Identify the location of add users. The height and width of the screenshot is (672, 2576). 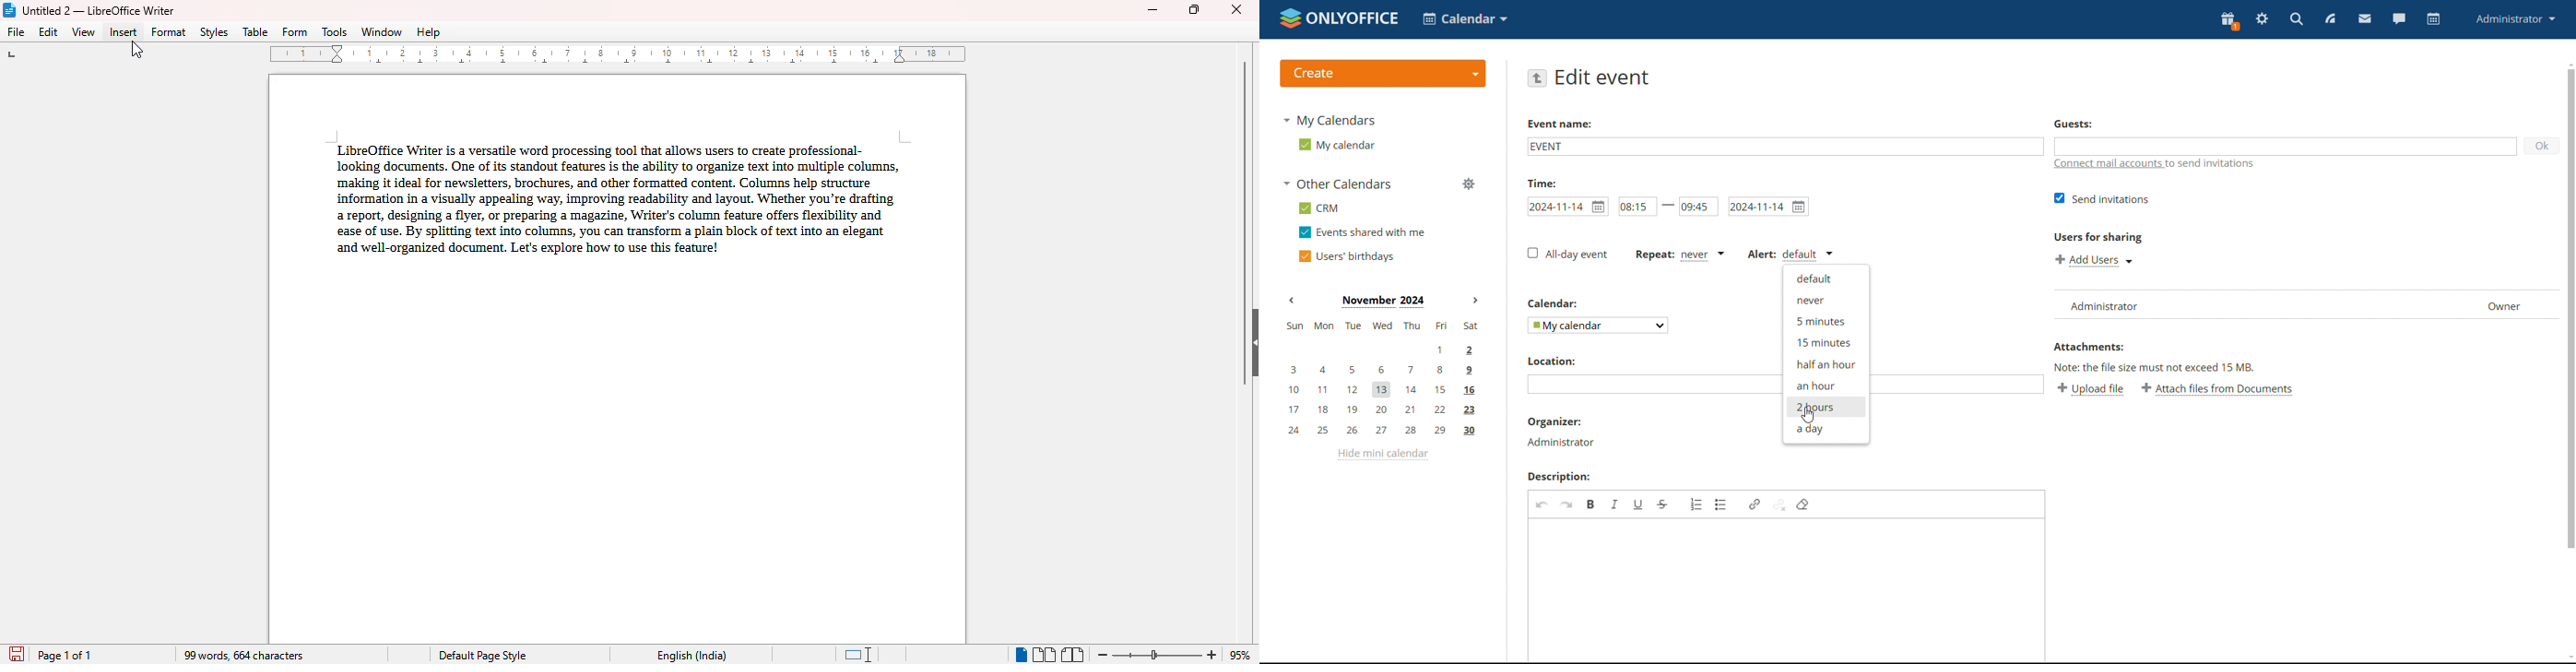
(2094, 261).